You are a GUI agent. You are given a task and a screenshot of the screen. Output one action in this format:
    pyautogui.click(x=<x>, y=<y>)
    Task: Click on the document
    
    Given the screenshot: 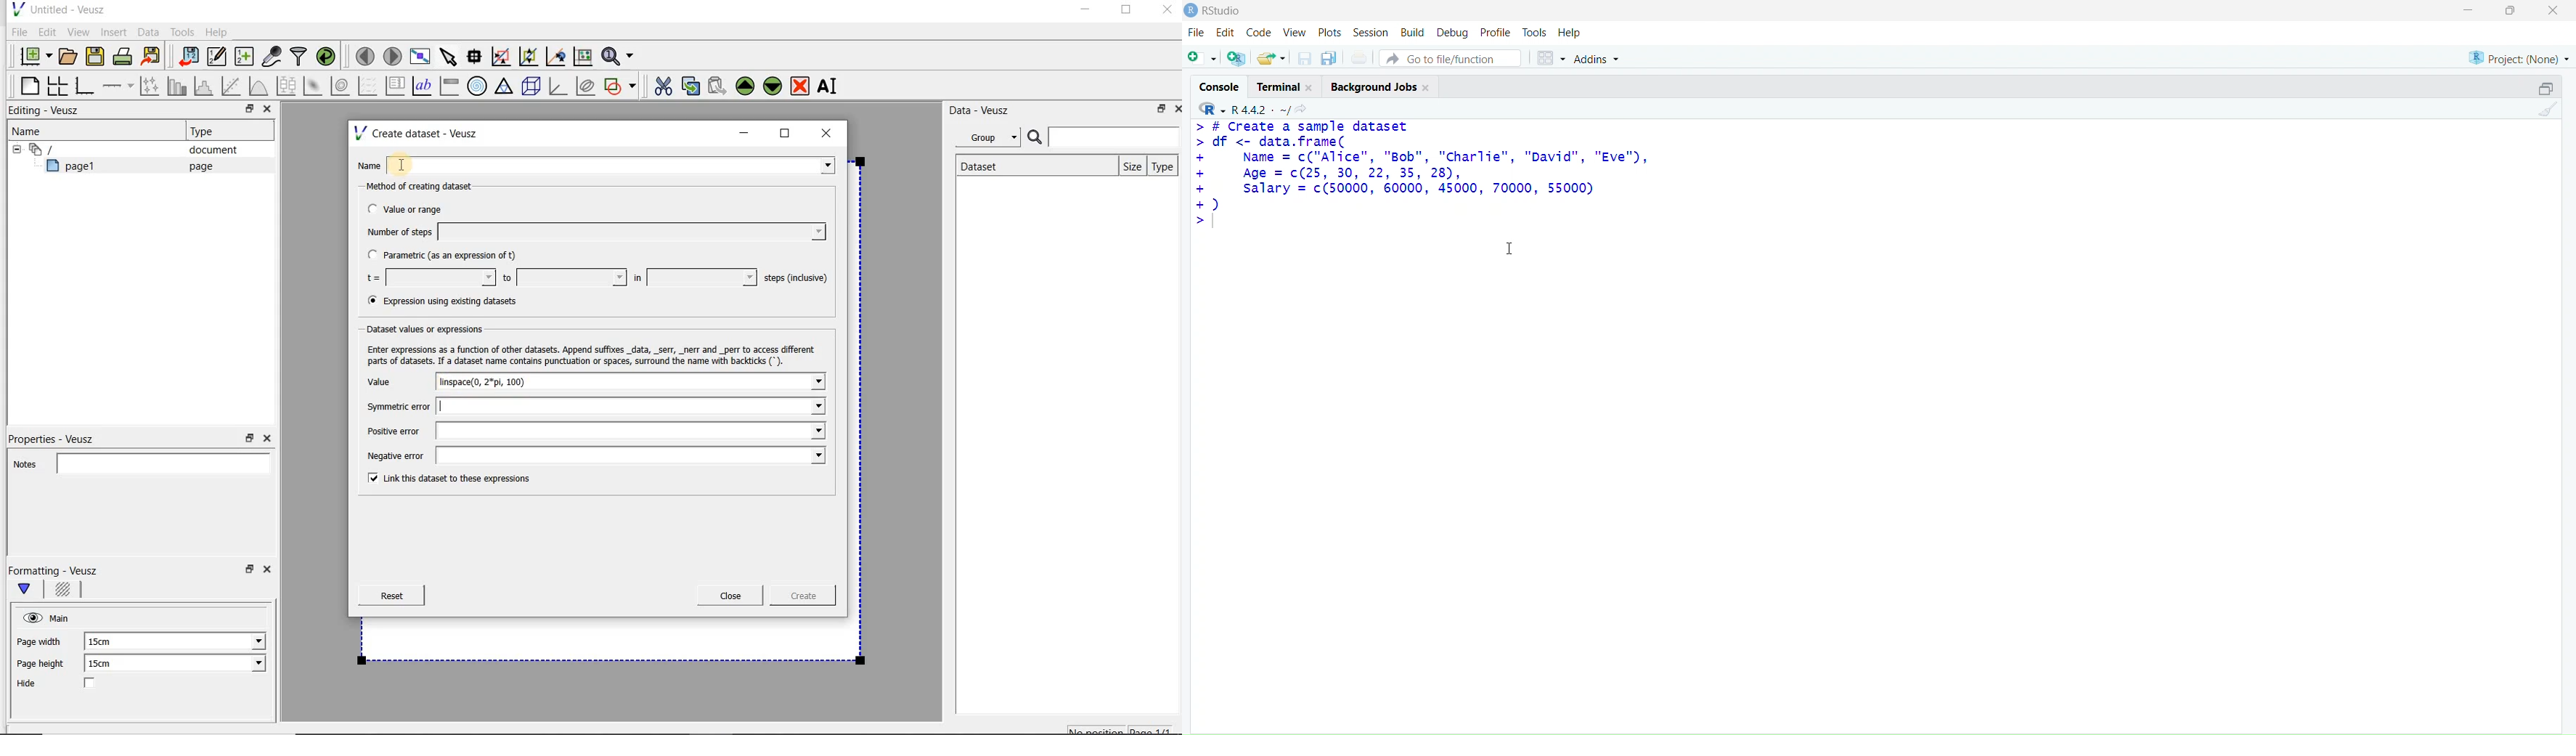 What is the action you would take?
    pyautogui.click(x=208, y=150)
    